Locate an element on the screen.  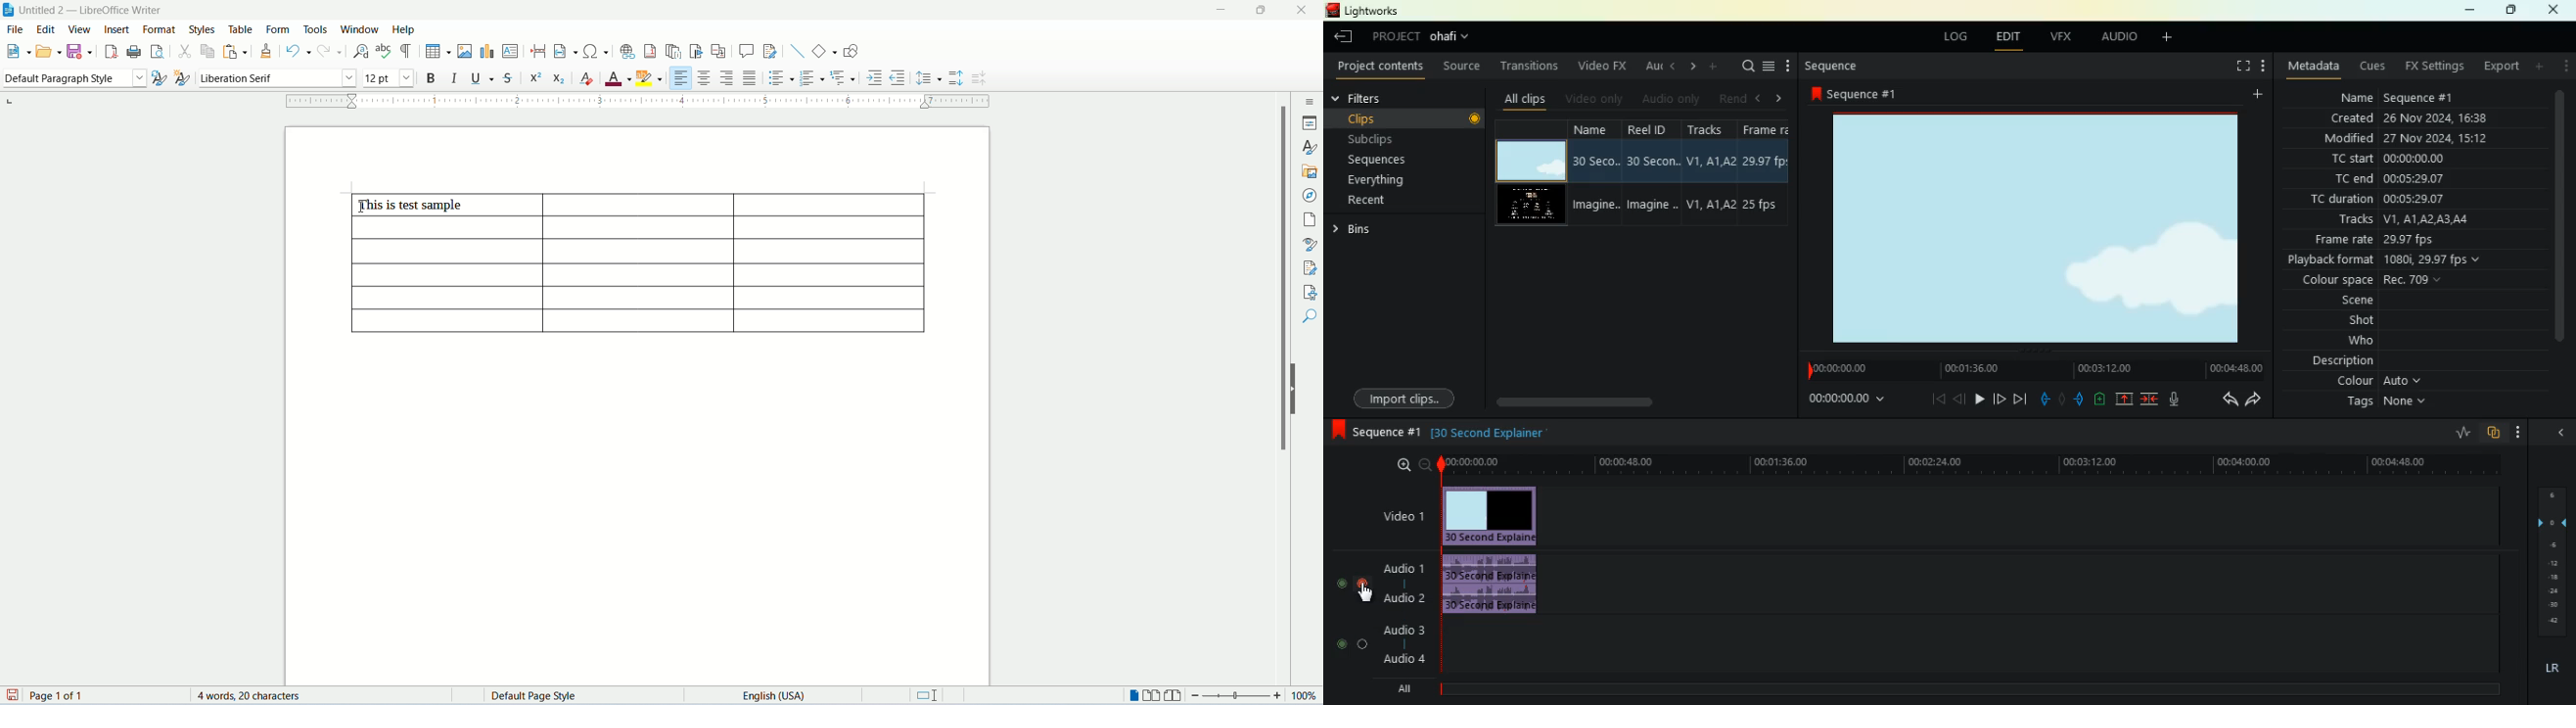
align center is located at coordinates (707, 78).